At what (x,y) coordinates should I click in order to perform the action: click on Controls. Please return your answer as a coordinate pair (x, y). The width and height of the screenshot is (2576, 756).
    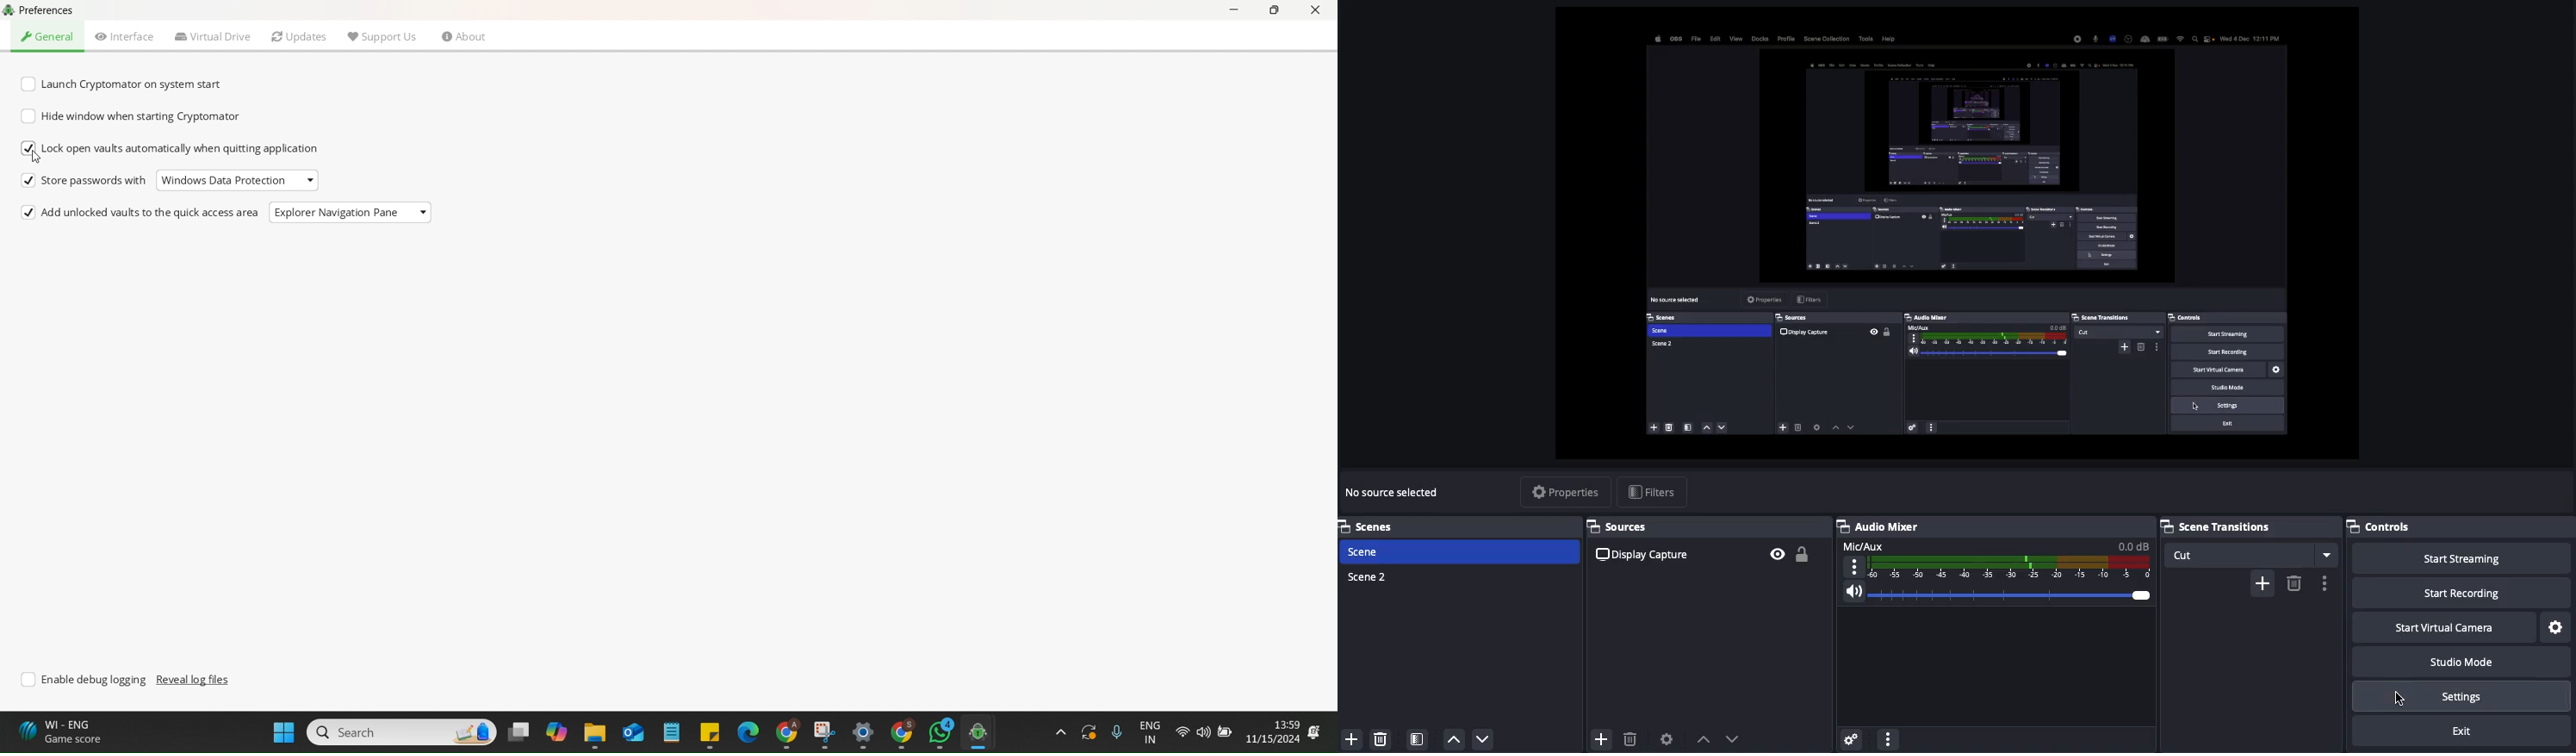
    Looking at the image, I should click on (2381, 525).